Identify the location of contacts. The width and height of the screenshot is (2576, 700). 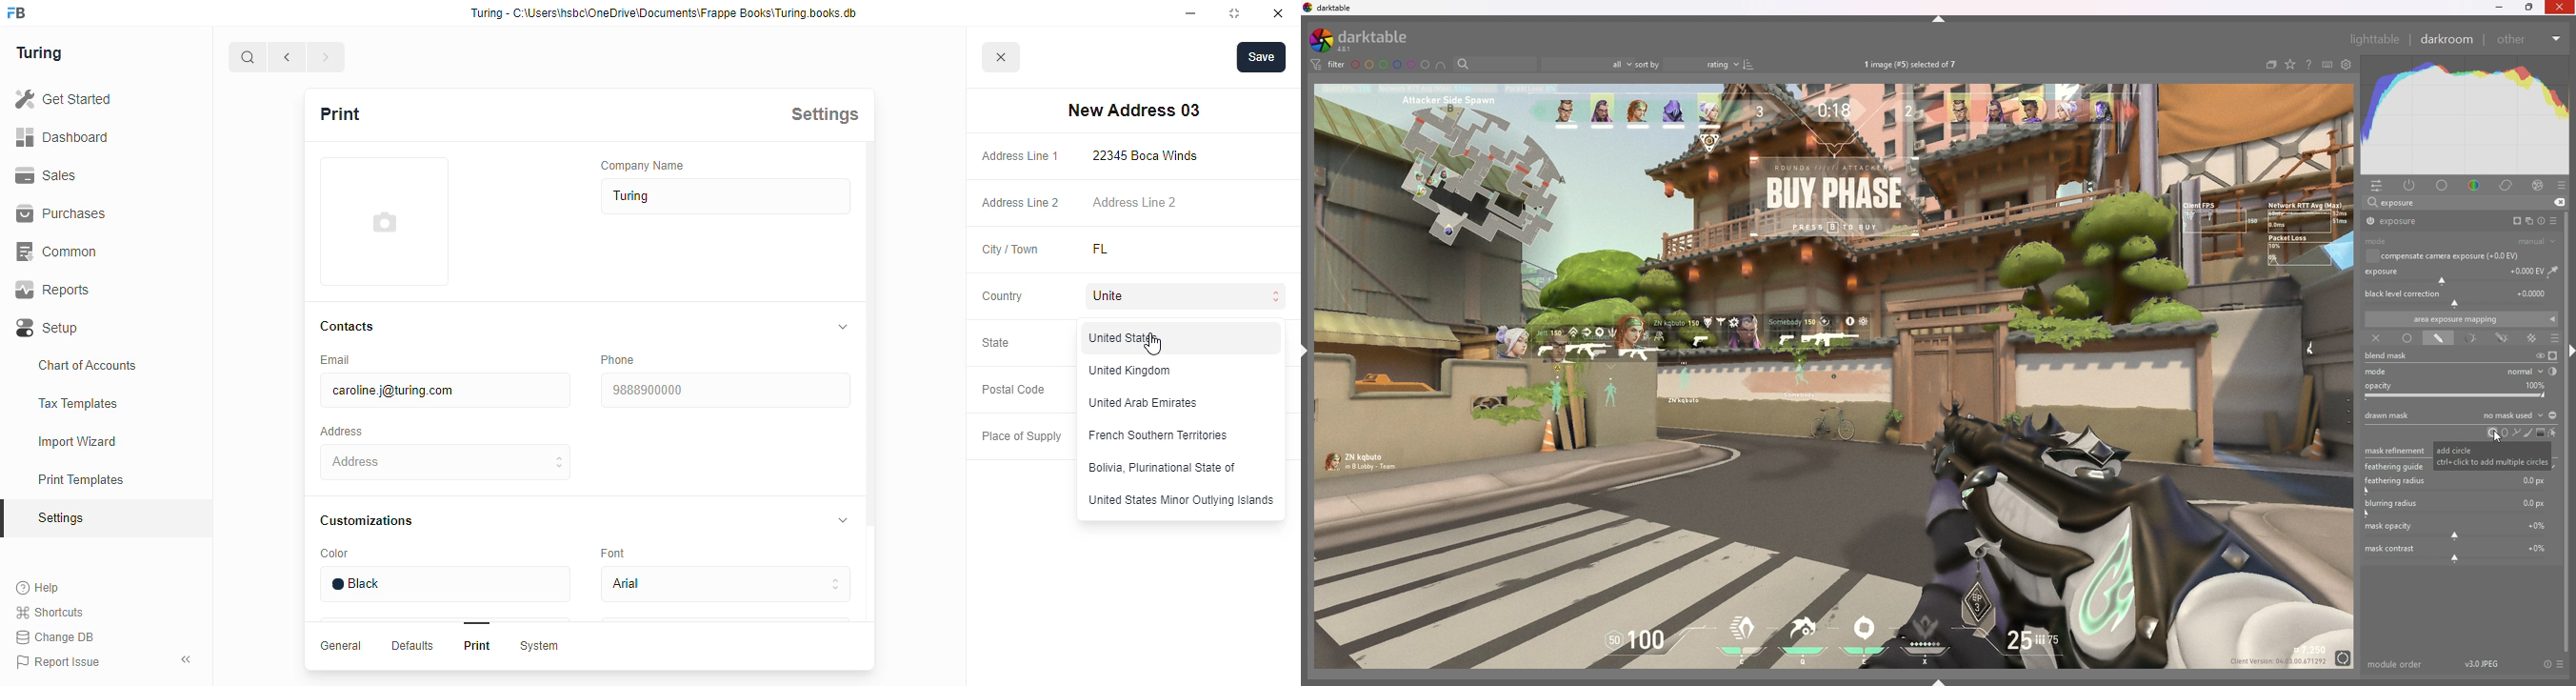
(349, 327).